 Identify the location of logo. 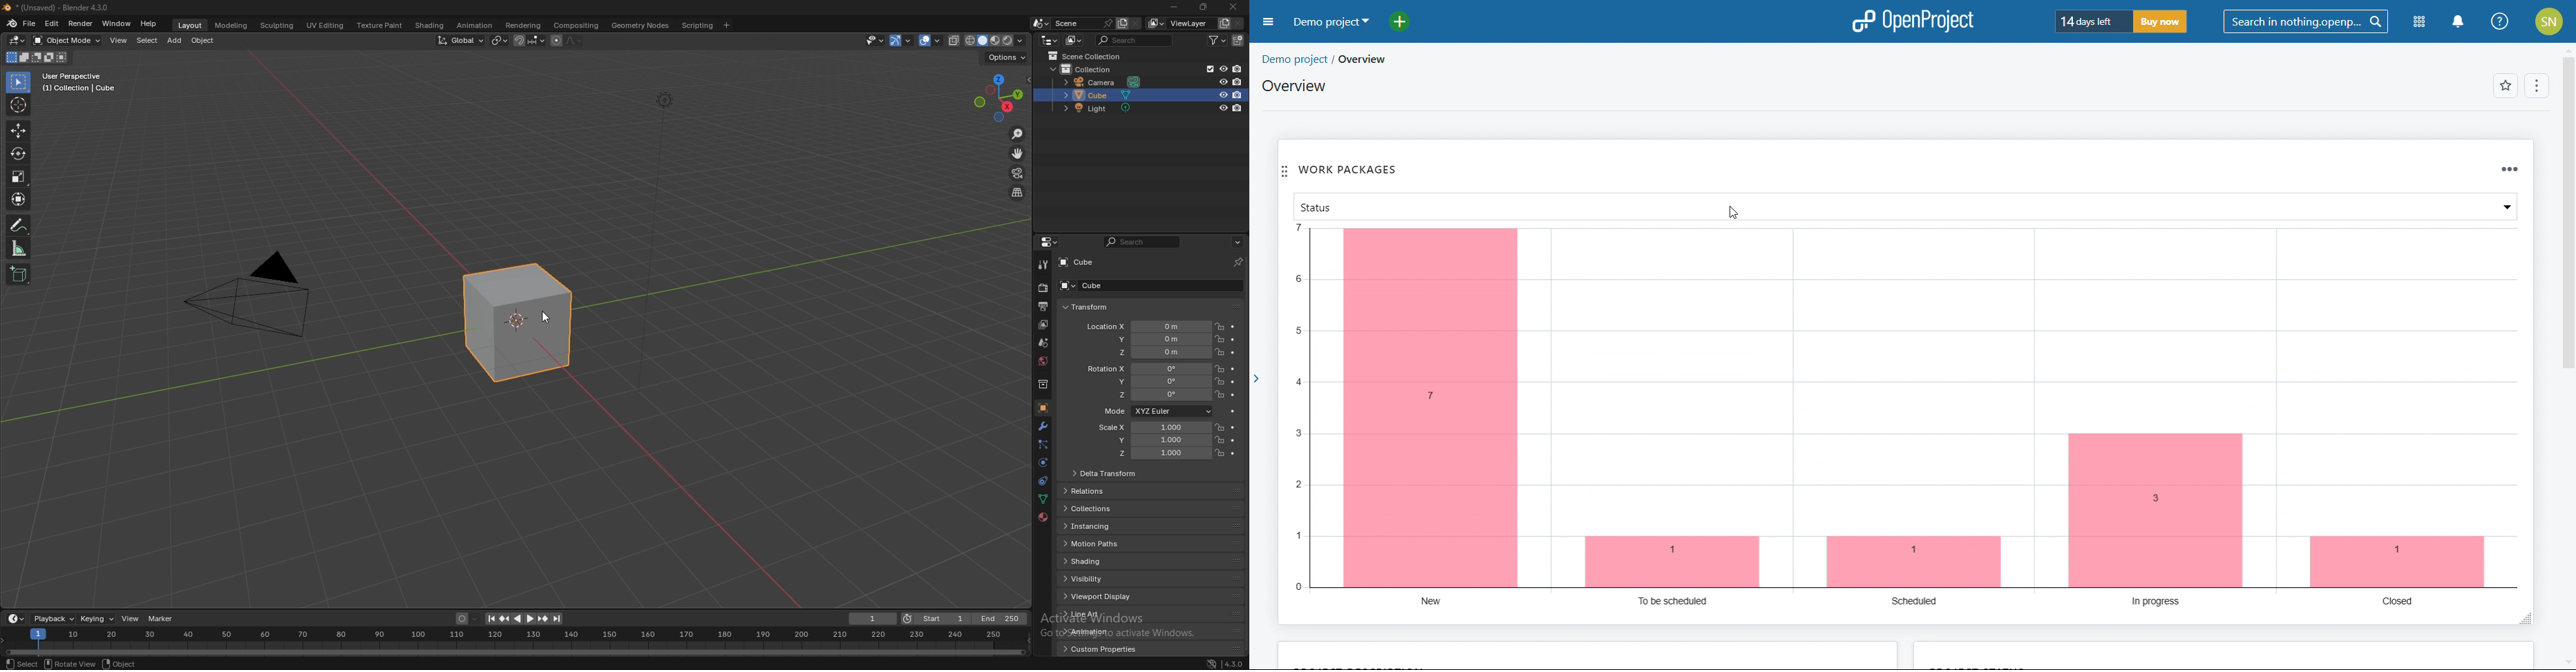
(1913, 21).